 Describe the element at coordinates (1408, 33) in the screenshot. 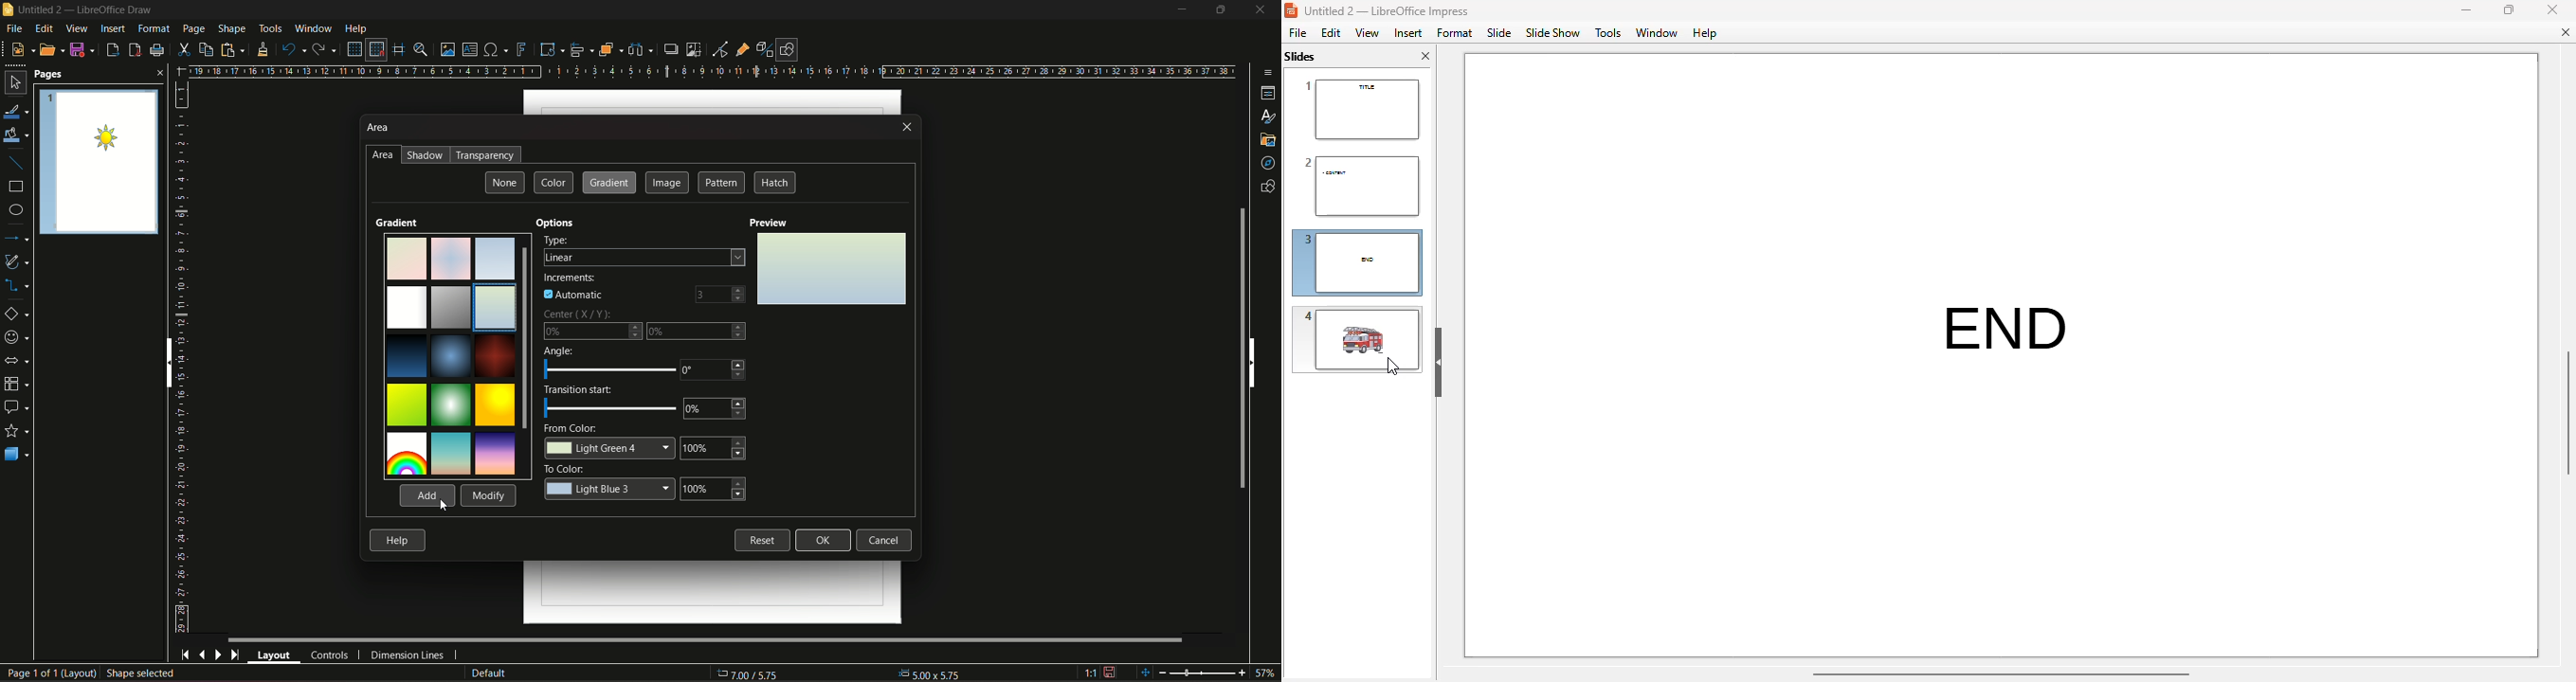

I see `insert` at that location.